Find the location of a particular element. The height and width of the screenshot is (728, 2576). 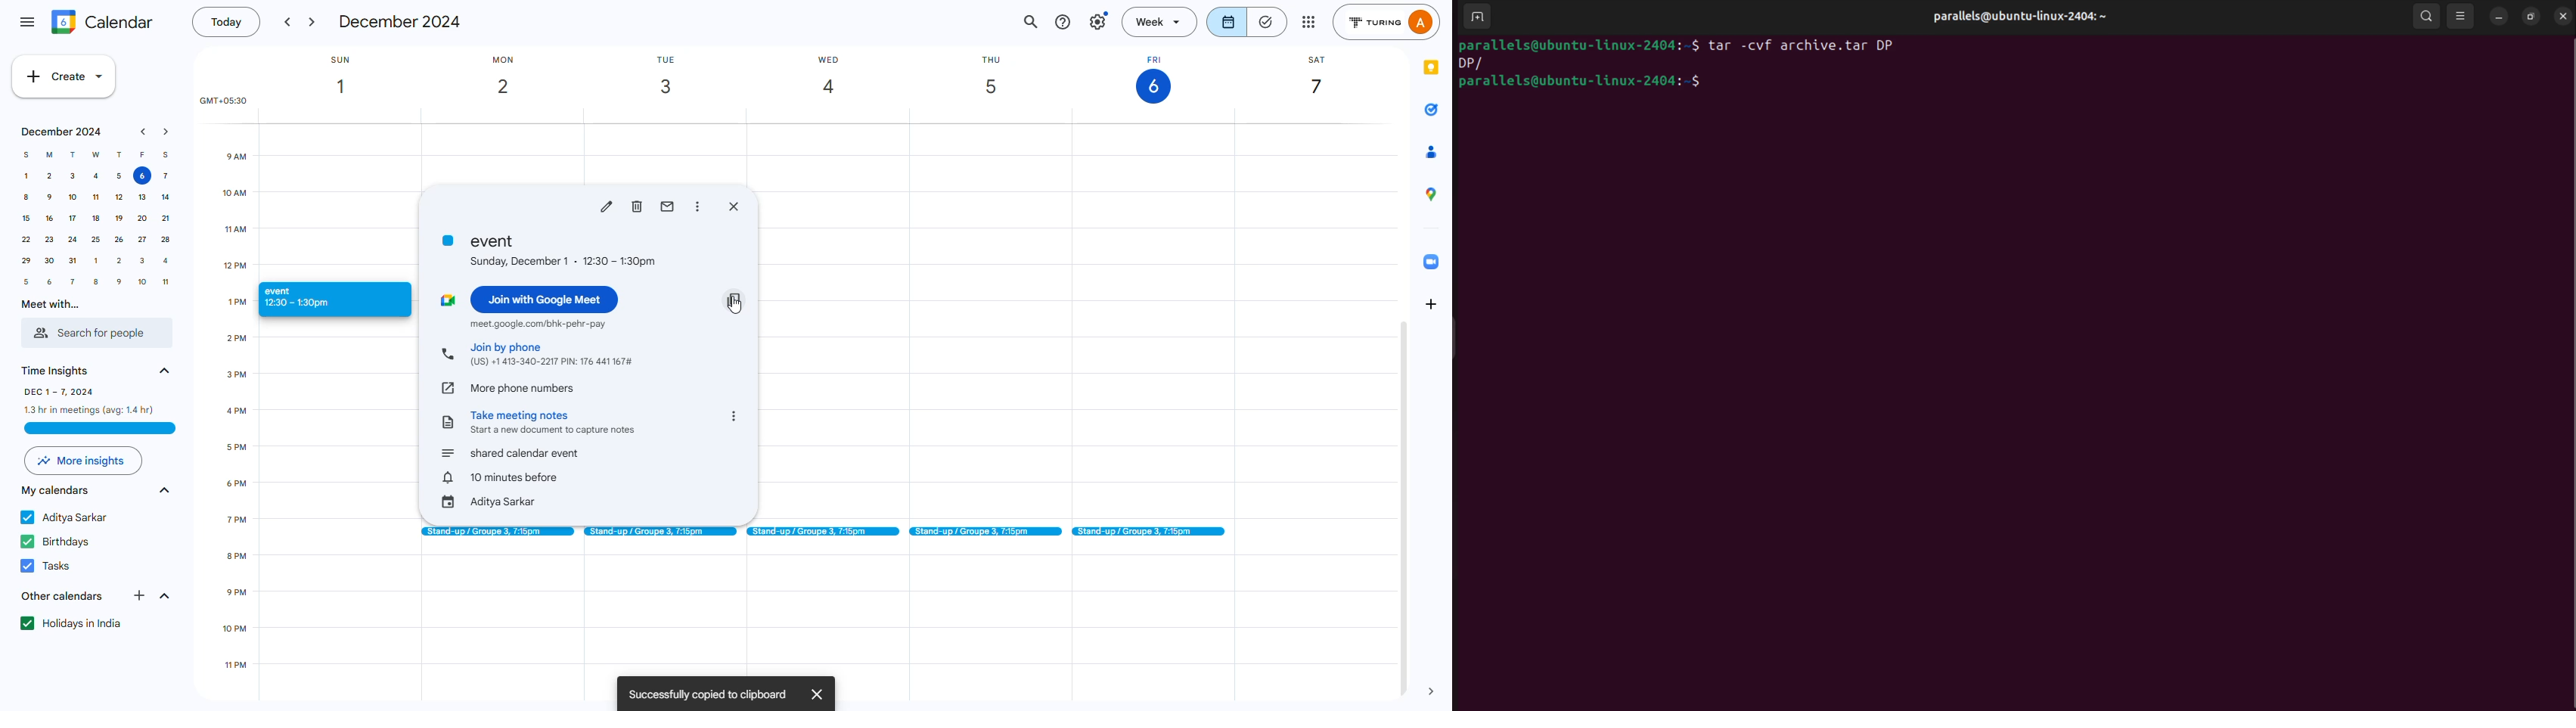

joi is located at coordinates (546, 297).